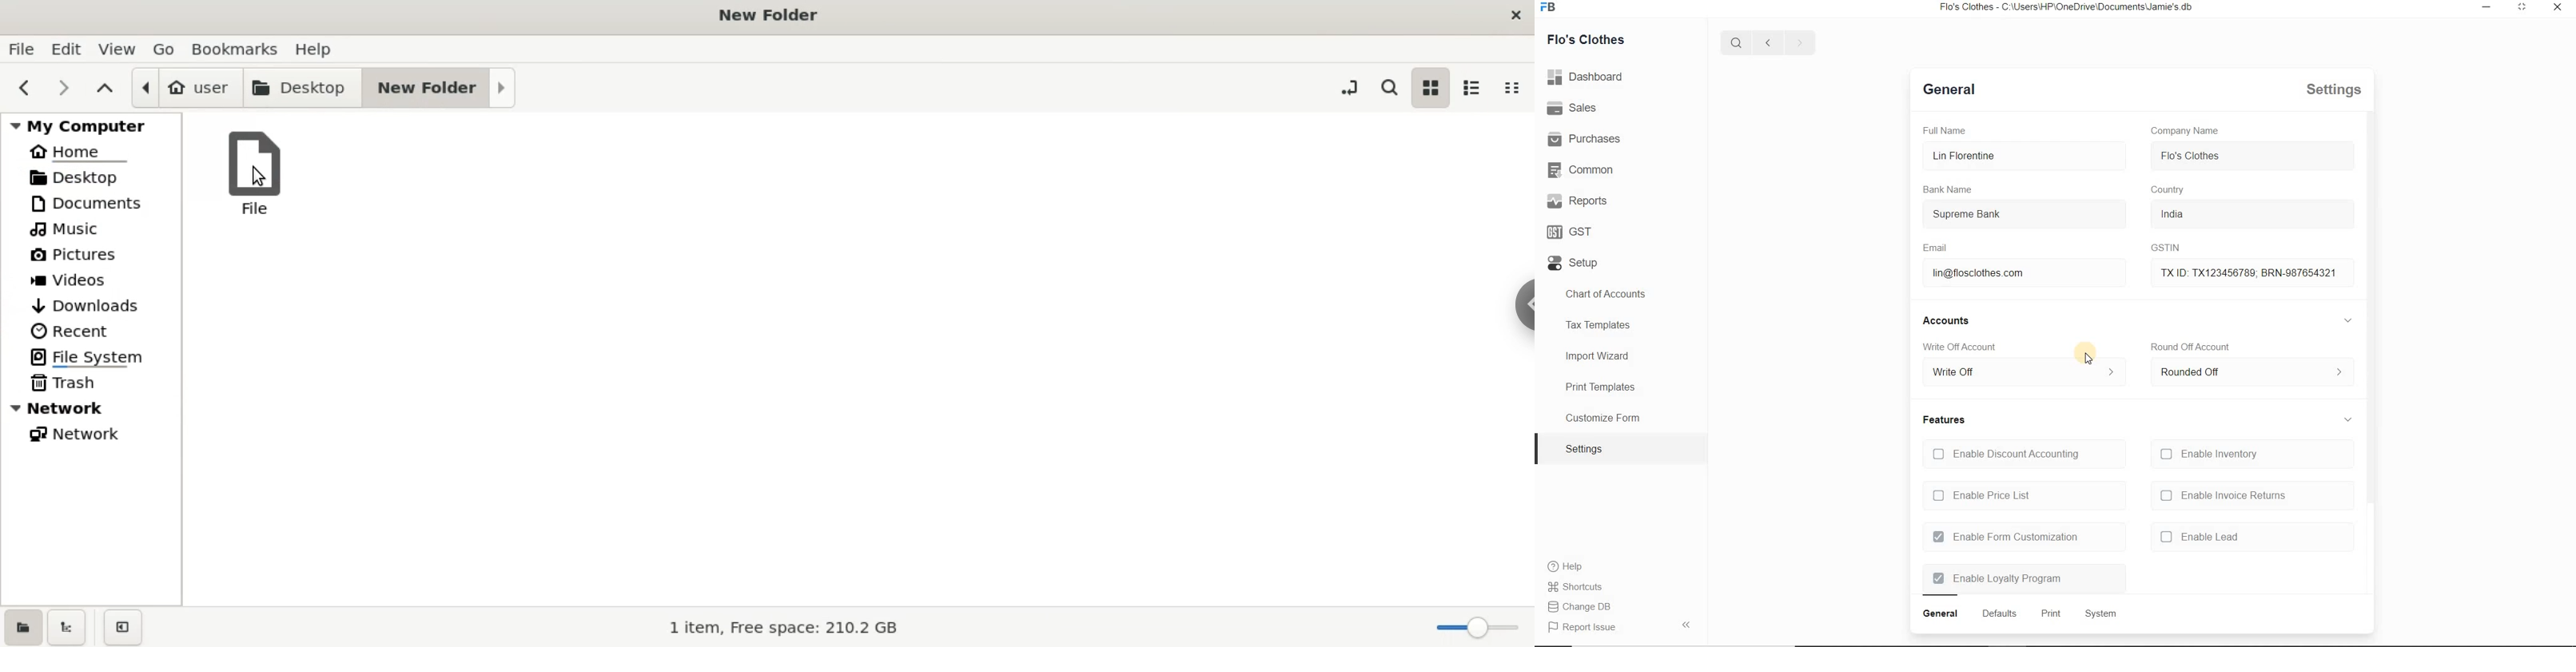 This screenshot has width=2576, height=672. I want to click on India, so click(2251, 214).